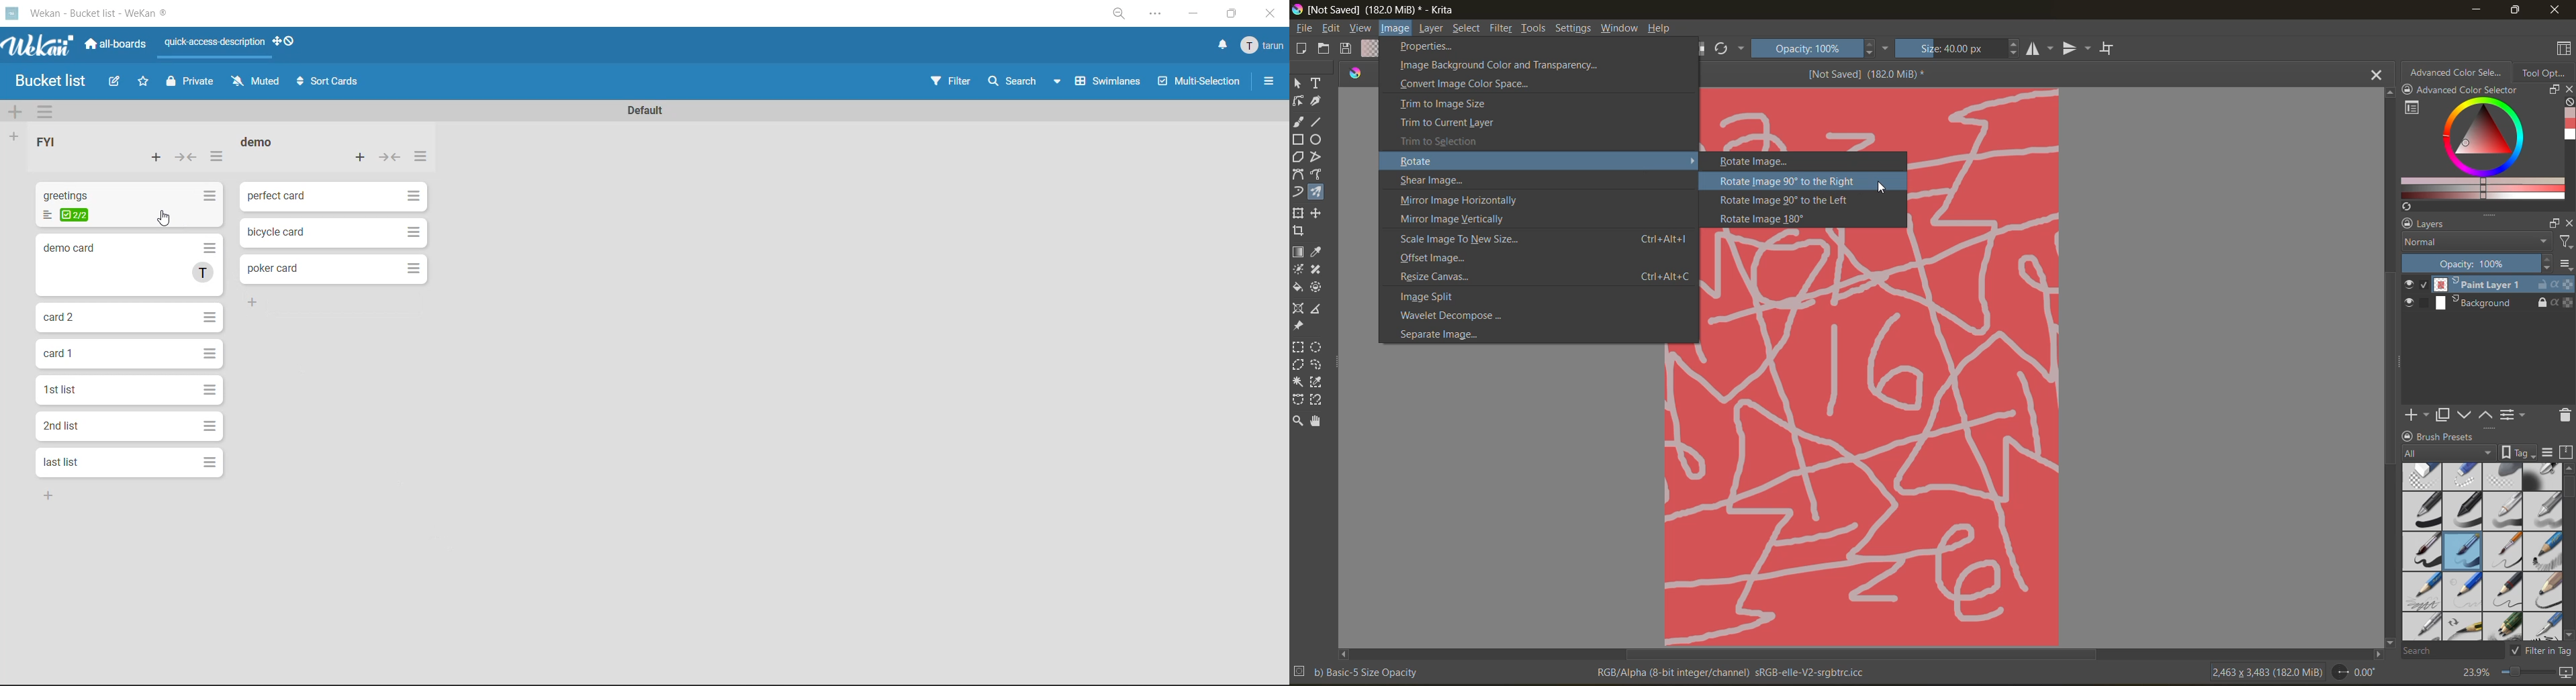 The width and height of the screenshot is (2576, 700). What do you see at coordinates (1334, 29) in the screenshot?
I see `edit` at bounding box center [1334, 29].